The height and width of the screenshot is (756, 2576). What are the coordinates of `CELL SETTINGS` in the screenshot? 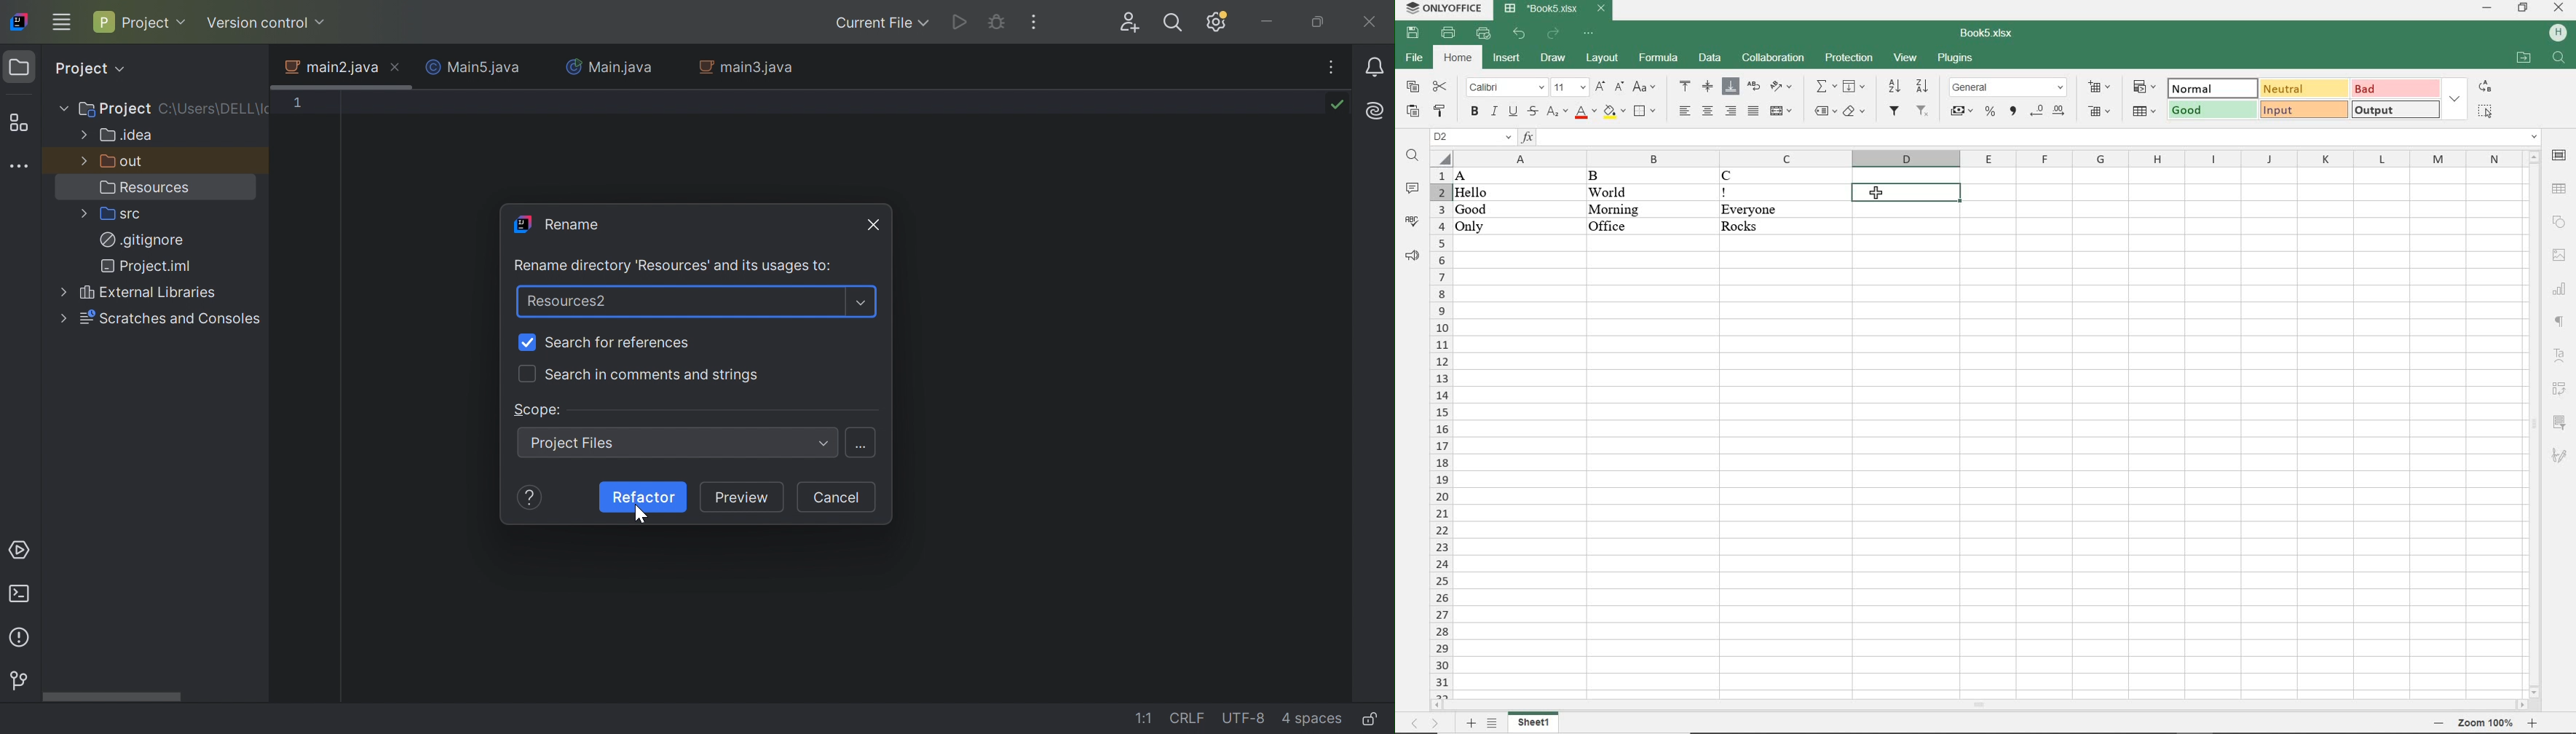 It's located at (2558, 155).